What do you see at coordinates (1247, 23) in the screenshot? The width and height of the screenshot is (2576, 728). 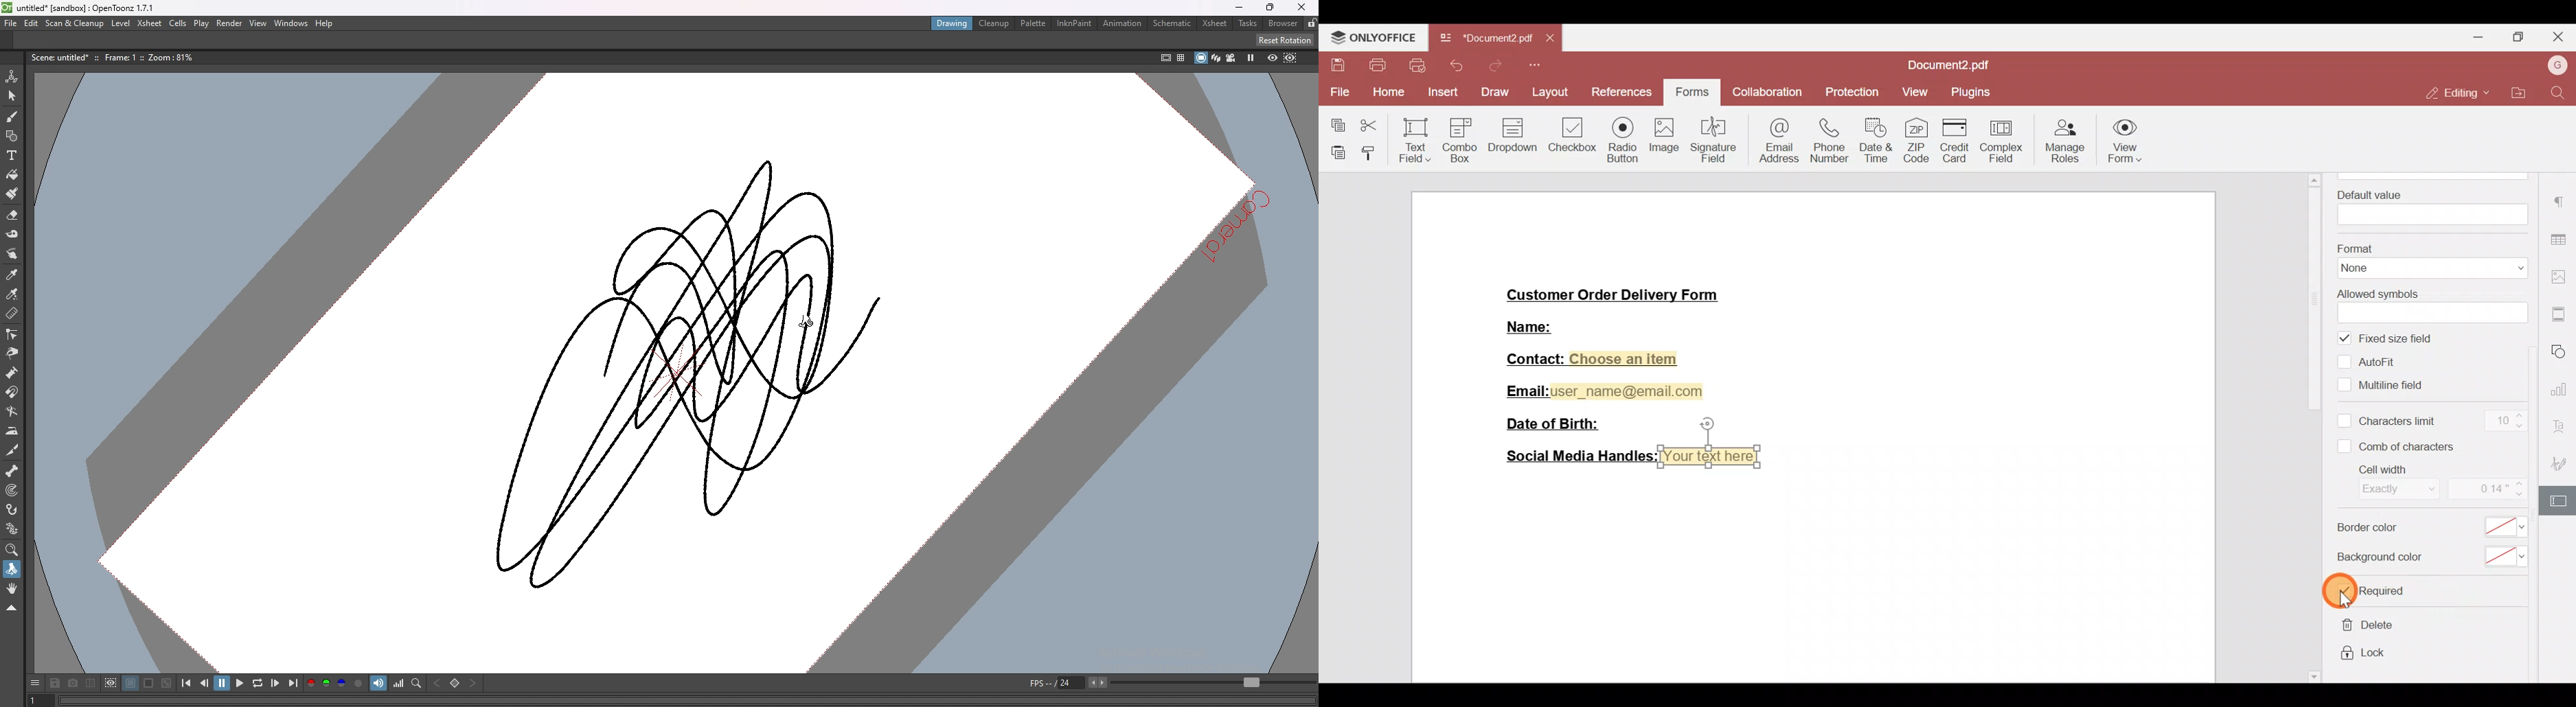 I see `tasks` at bounding box center [1247, 23].